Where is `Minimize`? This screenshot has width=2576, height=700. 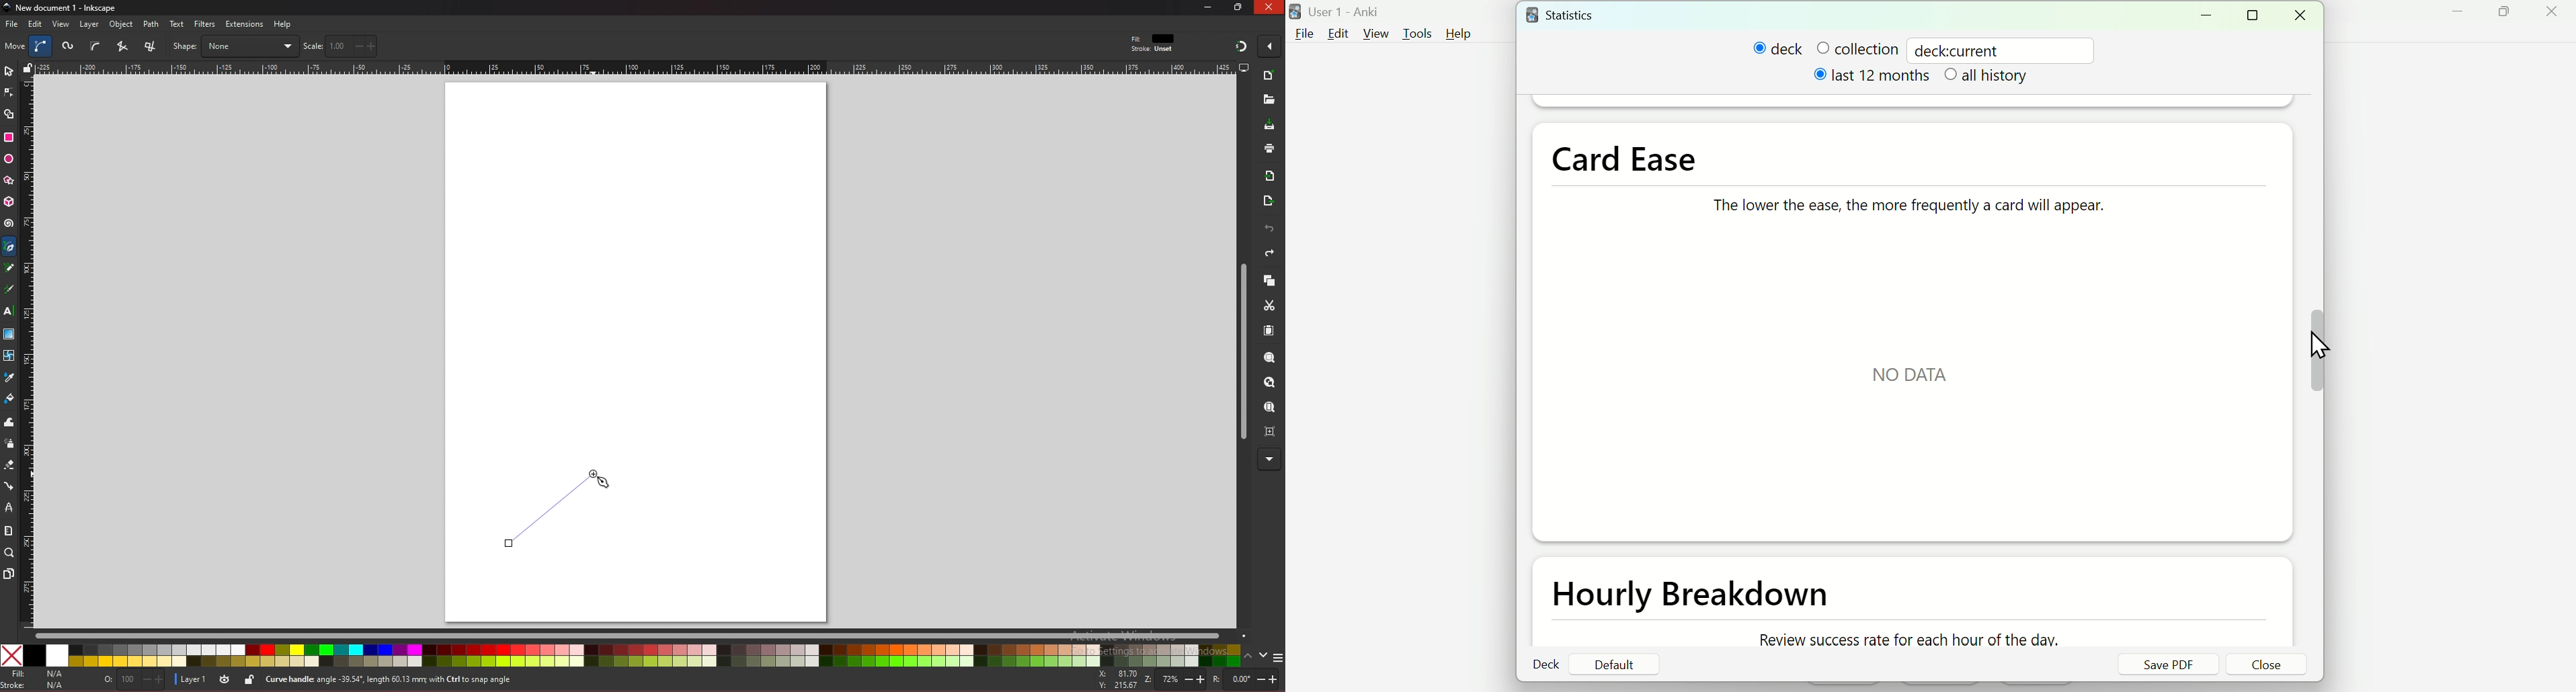
Minimize is located at coordinates (2455, 17).